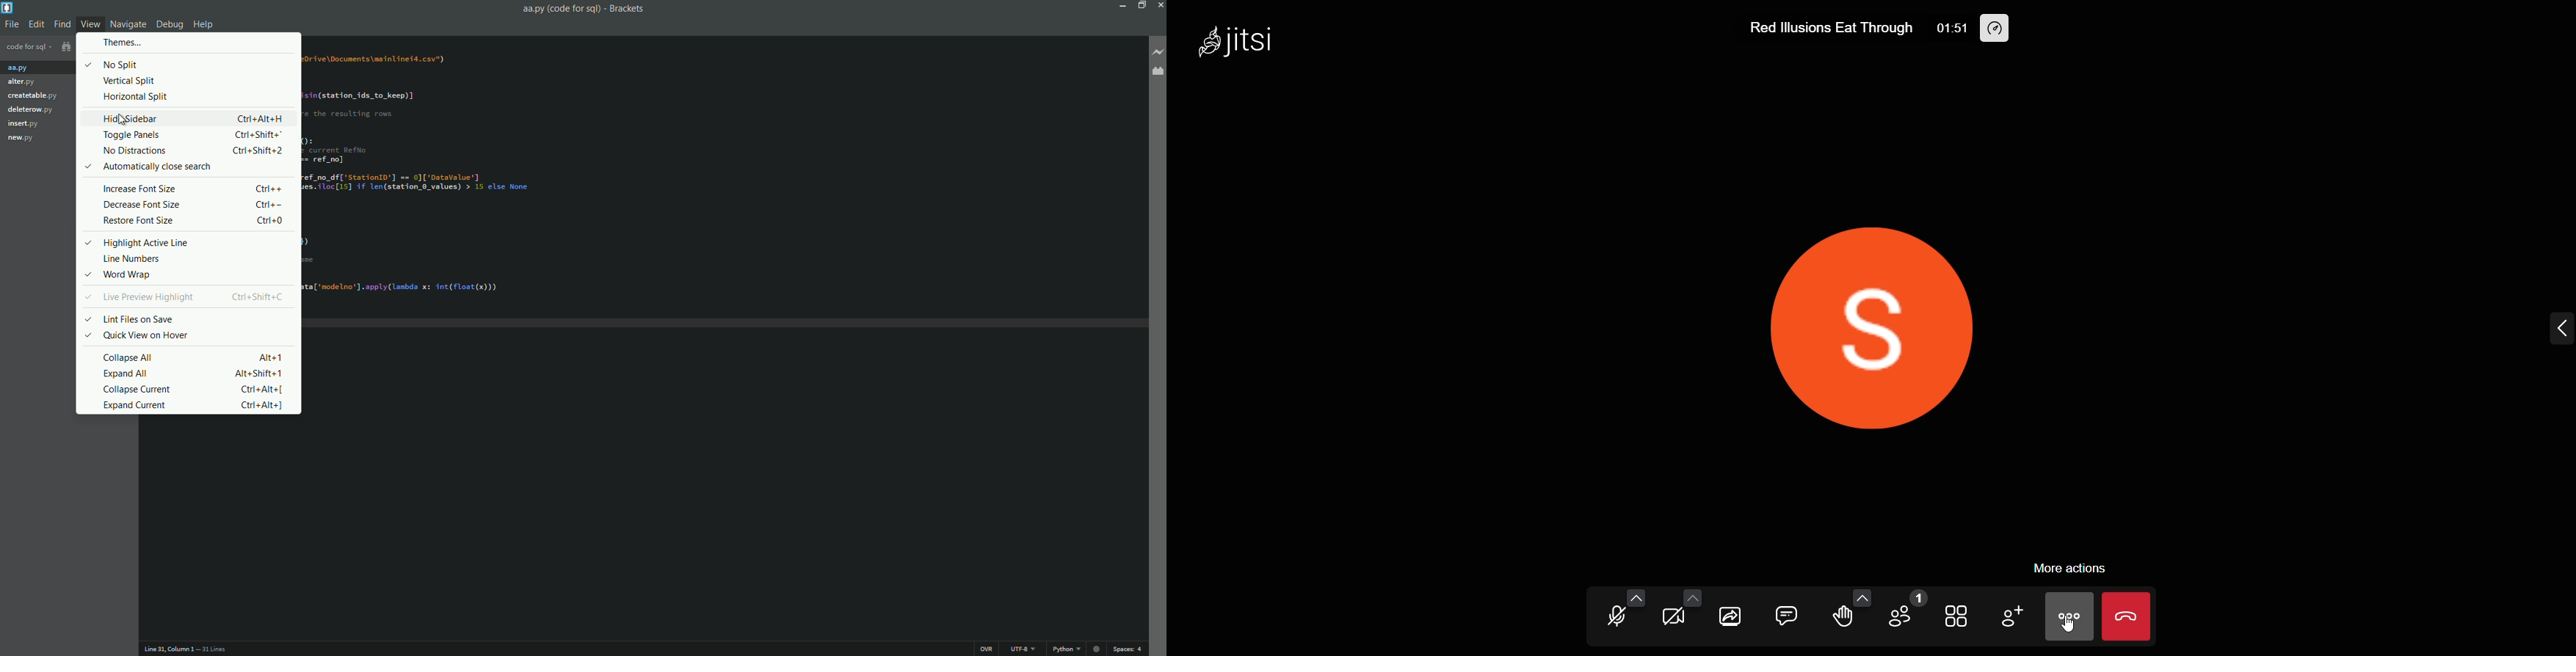  Describe the element at coordinates (1636, 597) in the screenshot. I see `more audio options` at that location.